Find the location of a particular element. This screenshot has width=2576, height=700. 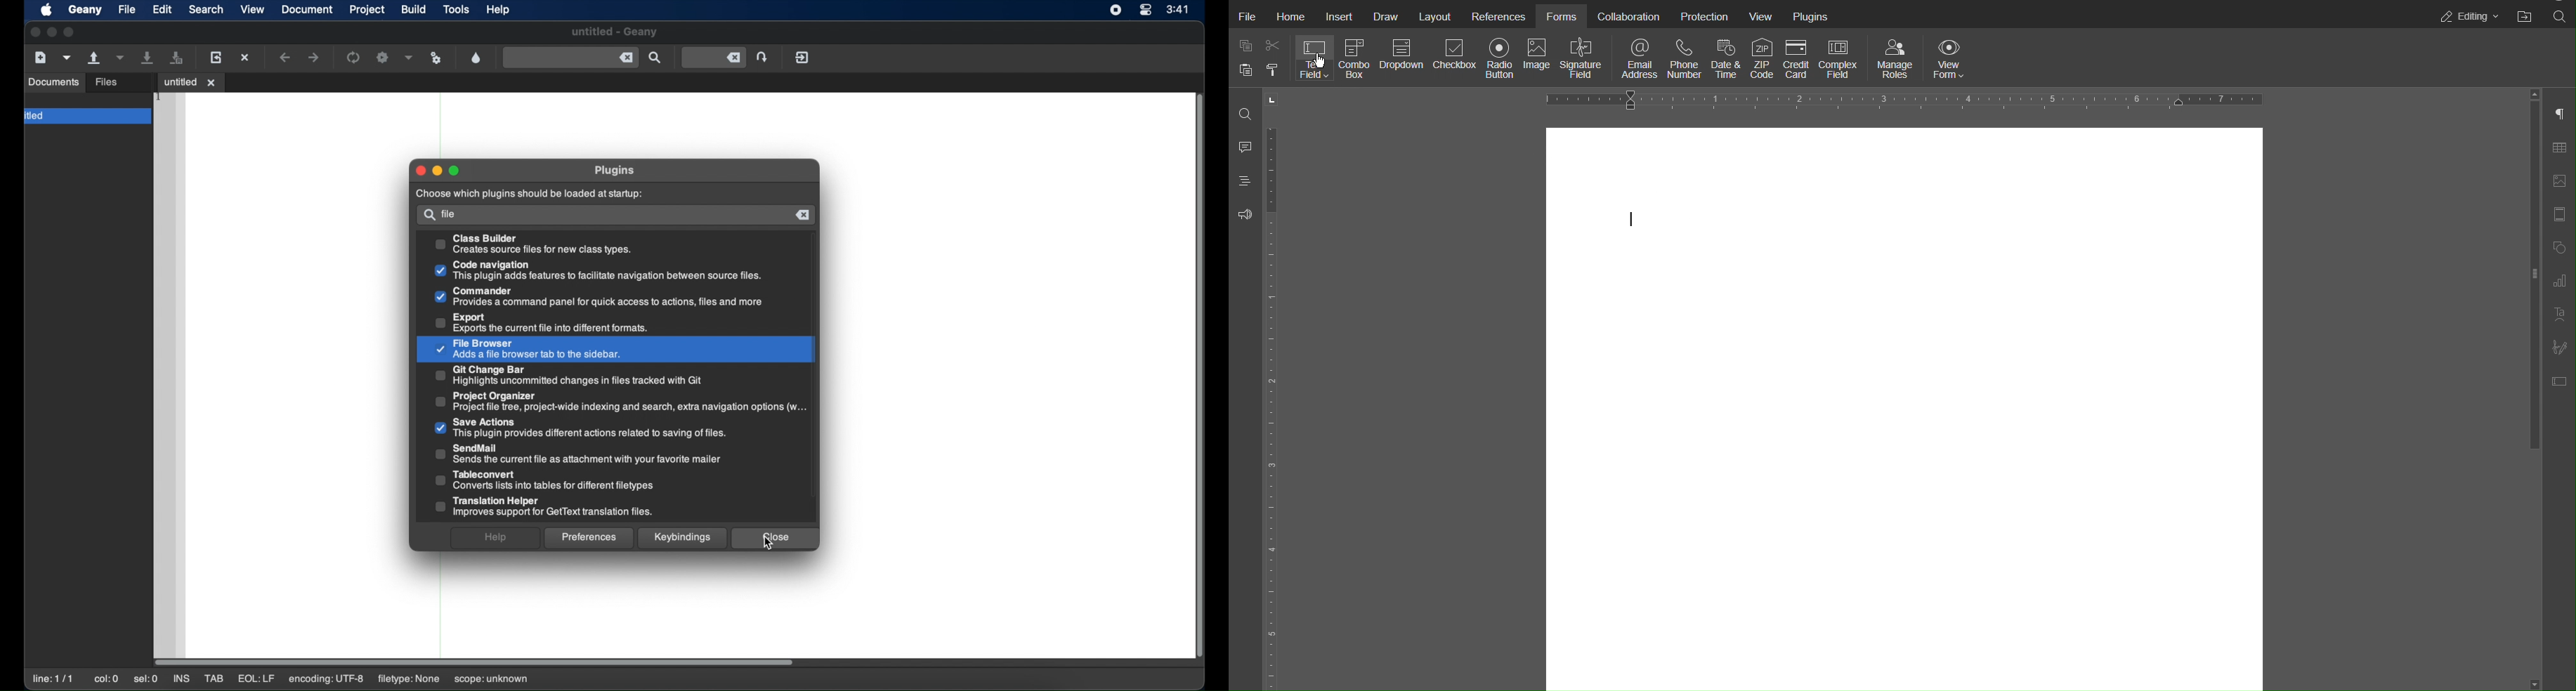

cursor is located at coordinates (1321, 65).